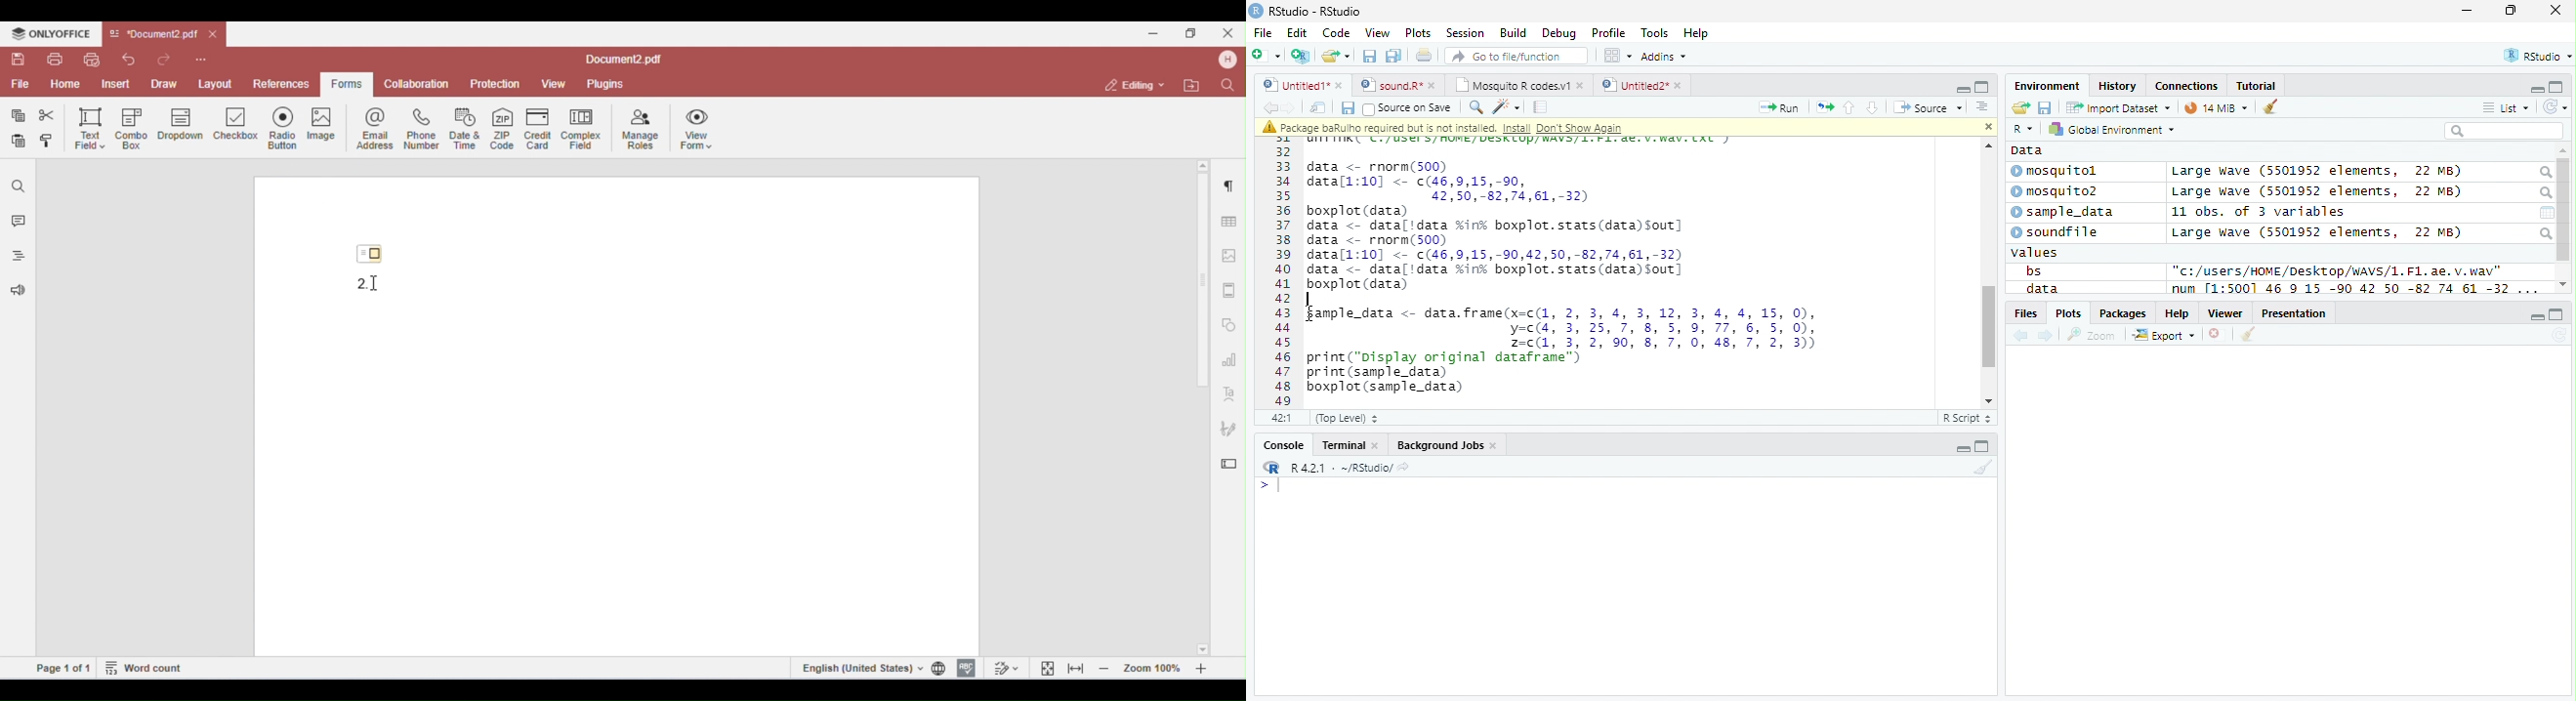 The image size is (2576, 728). Describe the element at coordinates (1986, 145) in the screenshot. I see `scroll up` at that location.